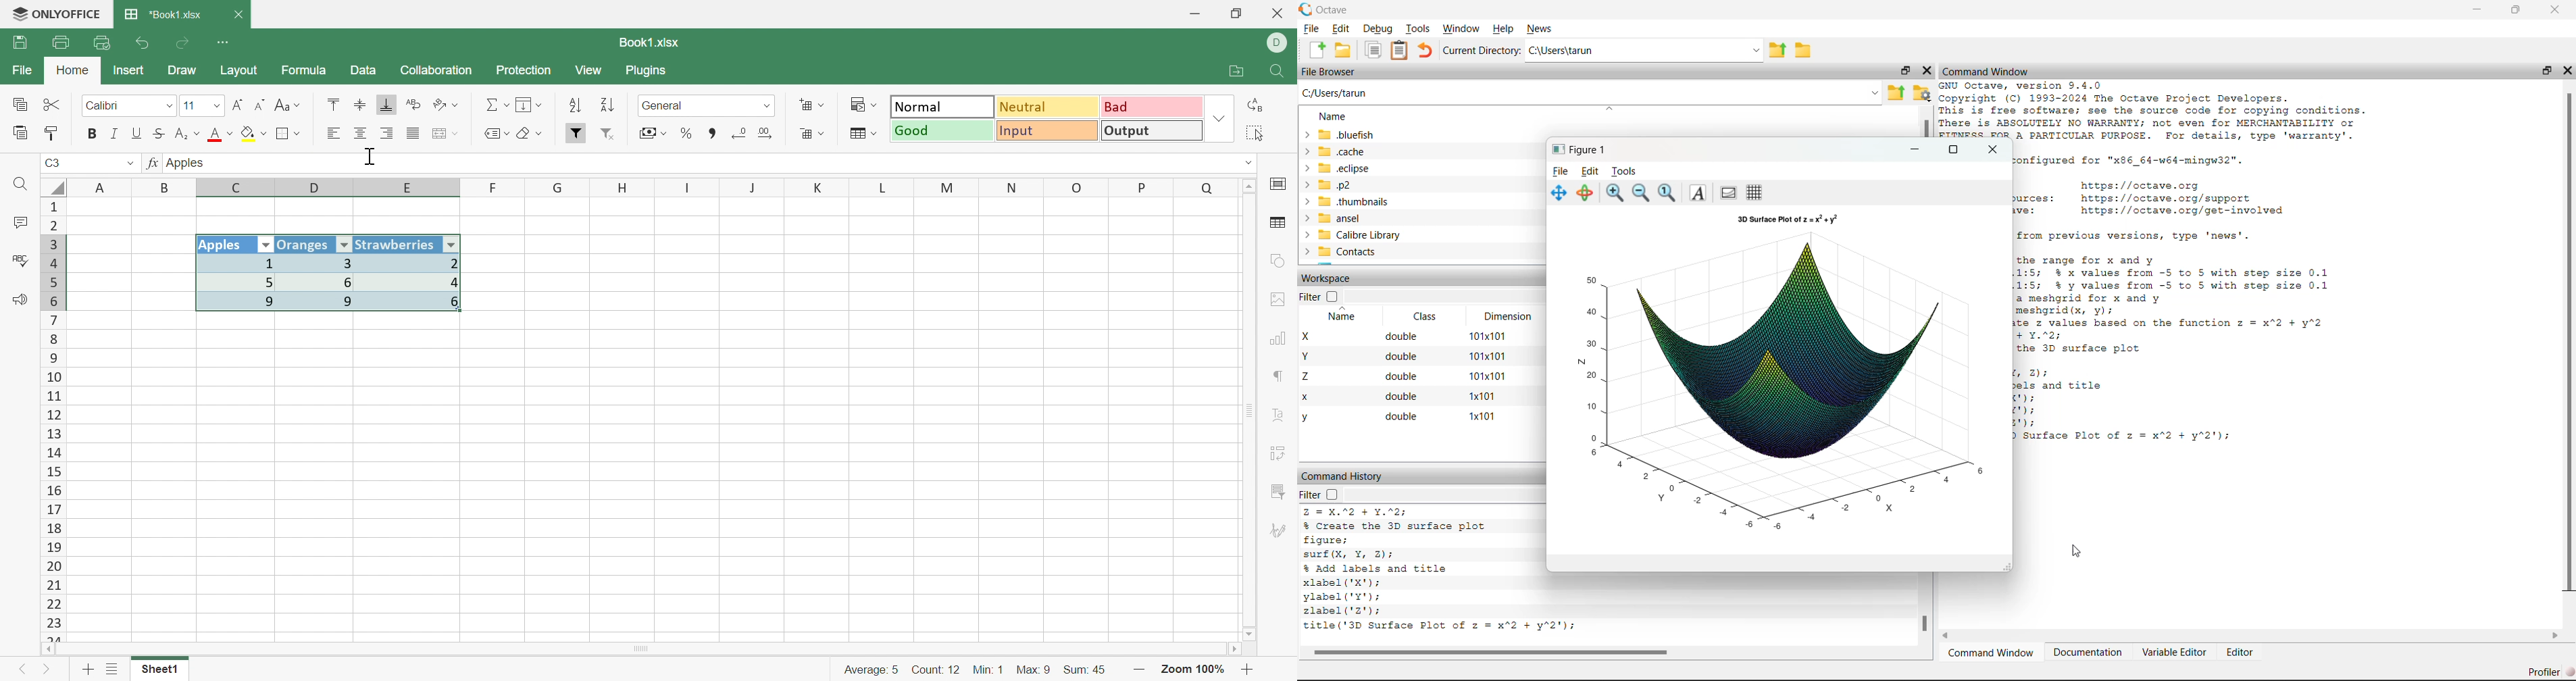 Image resolution: width=2576 pixels, height=700 pixels. What do you see at coordinates (113, 134) in the screenshot?
I see `Italic` at bounding box center [113, 134].